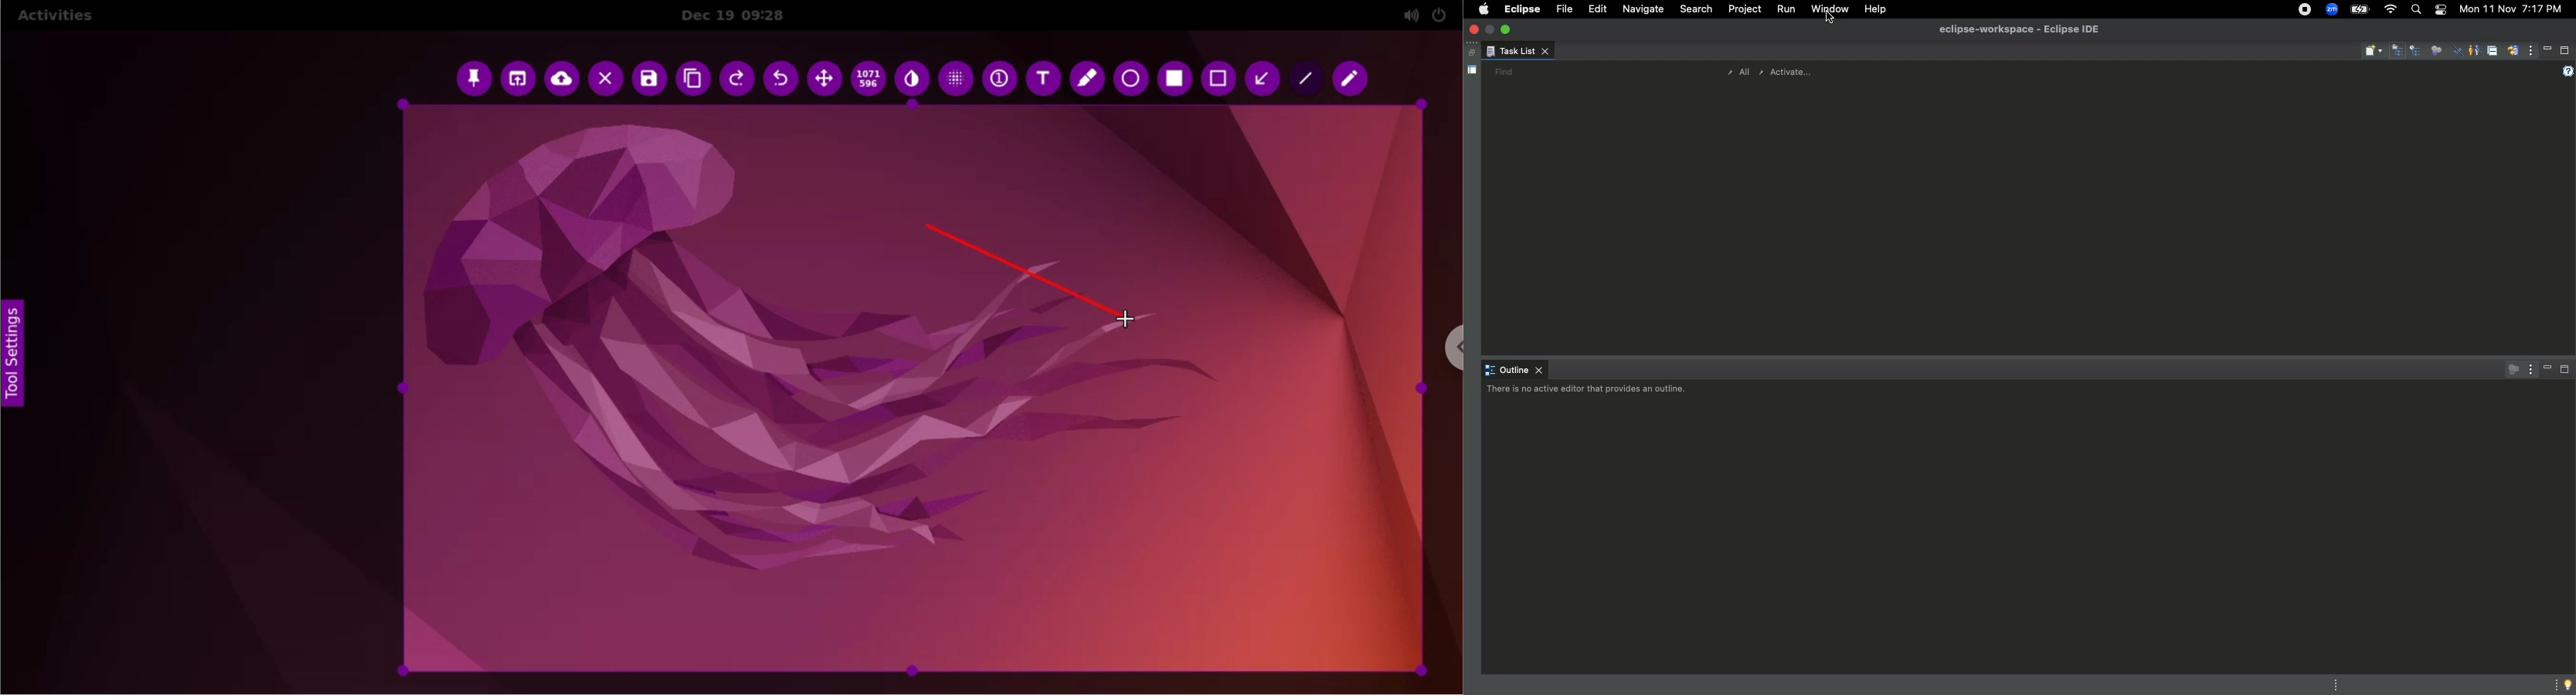  I want to click on Apple logo, so click(1483, 8).